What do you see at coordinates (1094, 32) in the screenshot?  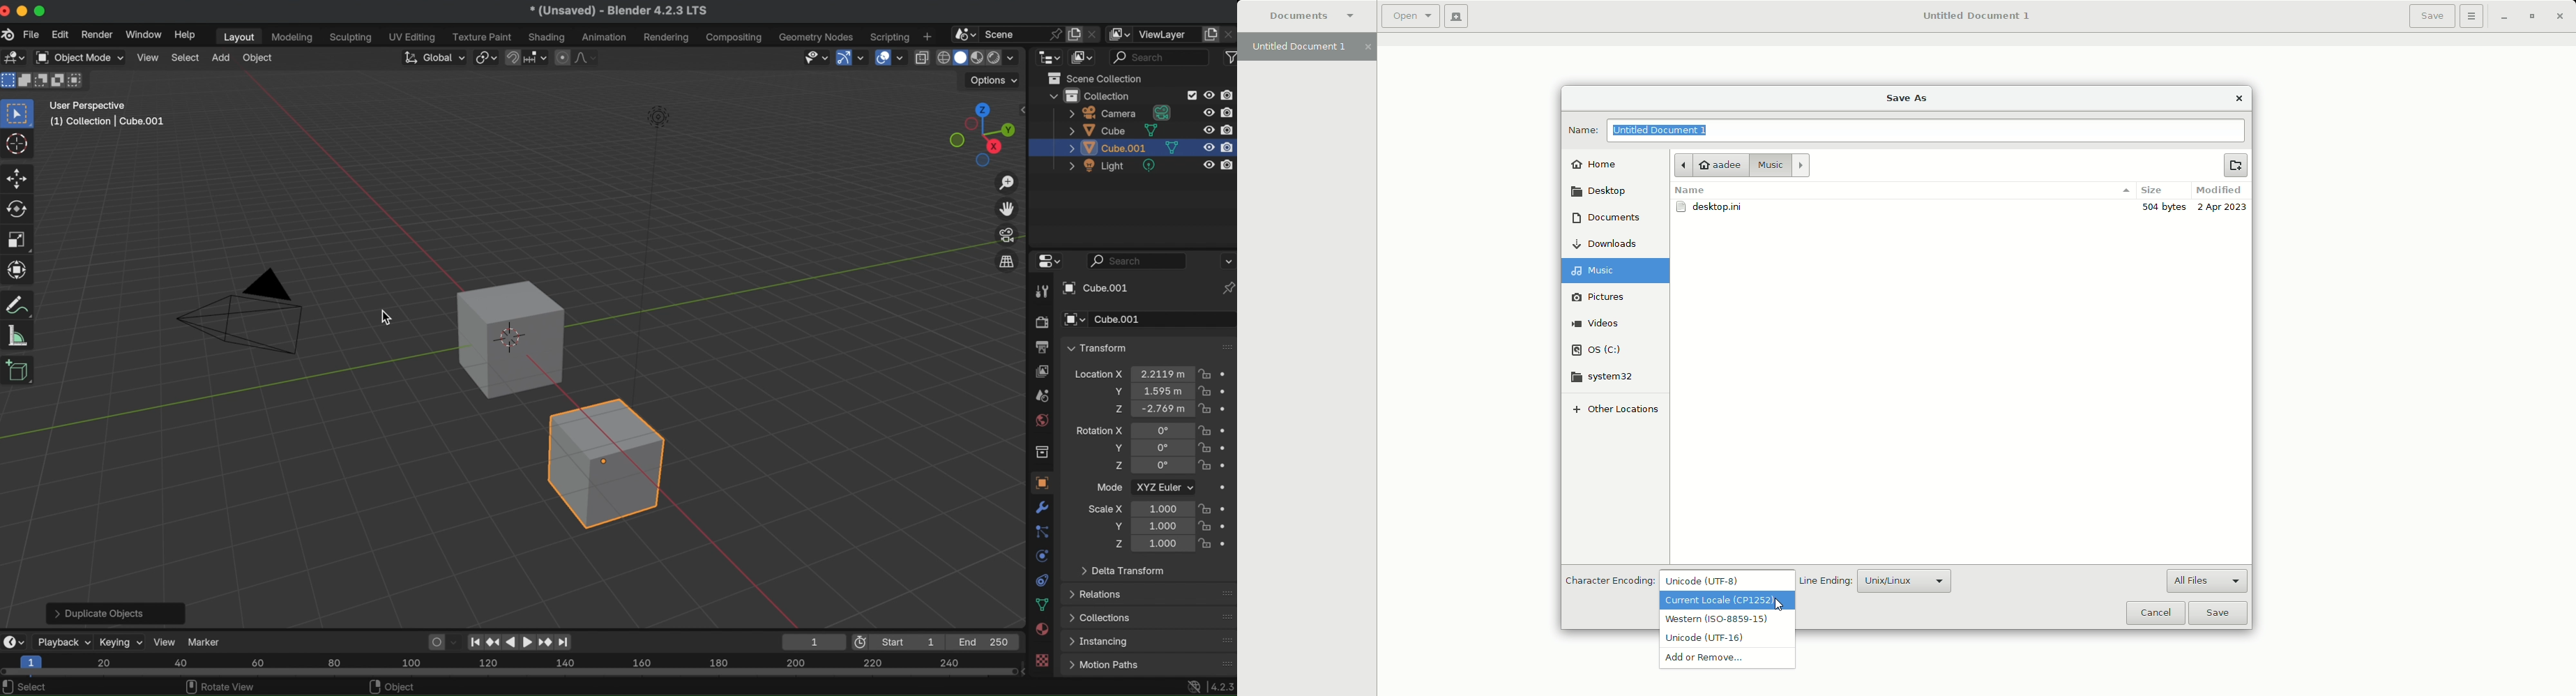 I see `delete scene` at bounding box center [1094, 32].